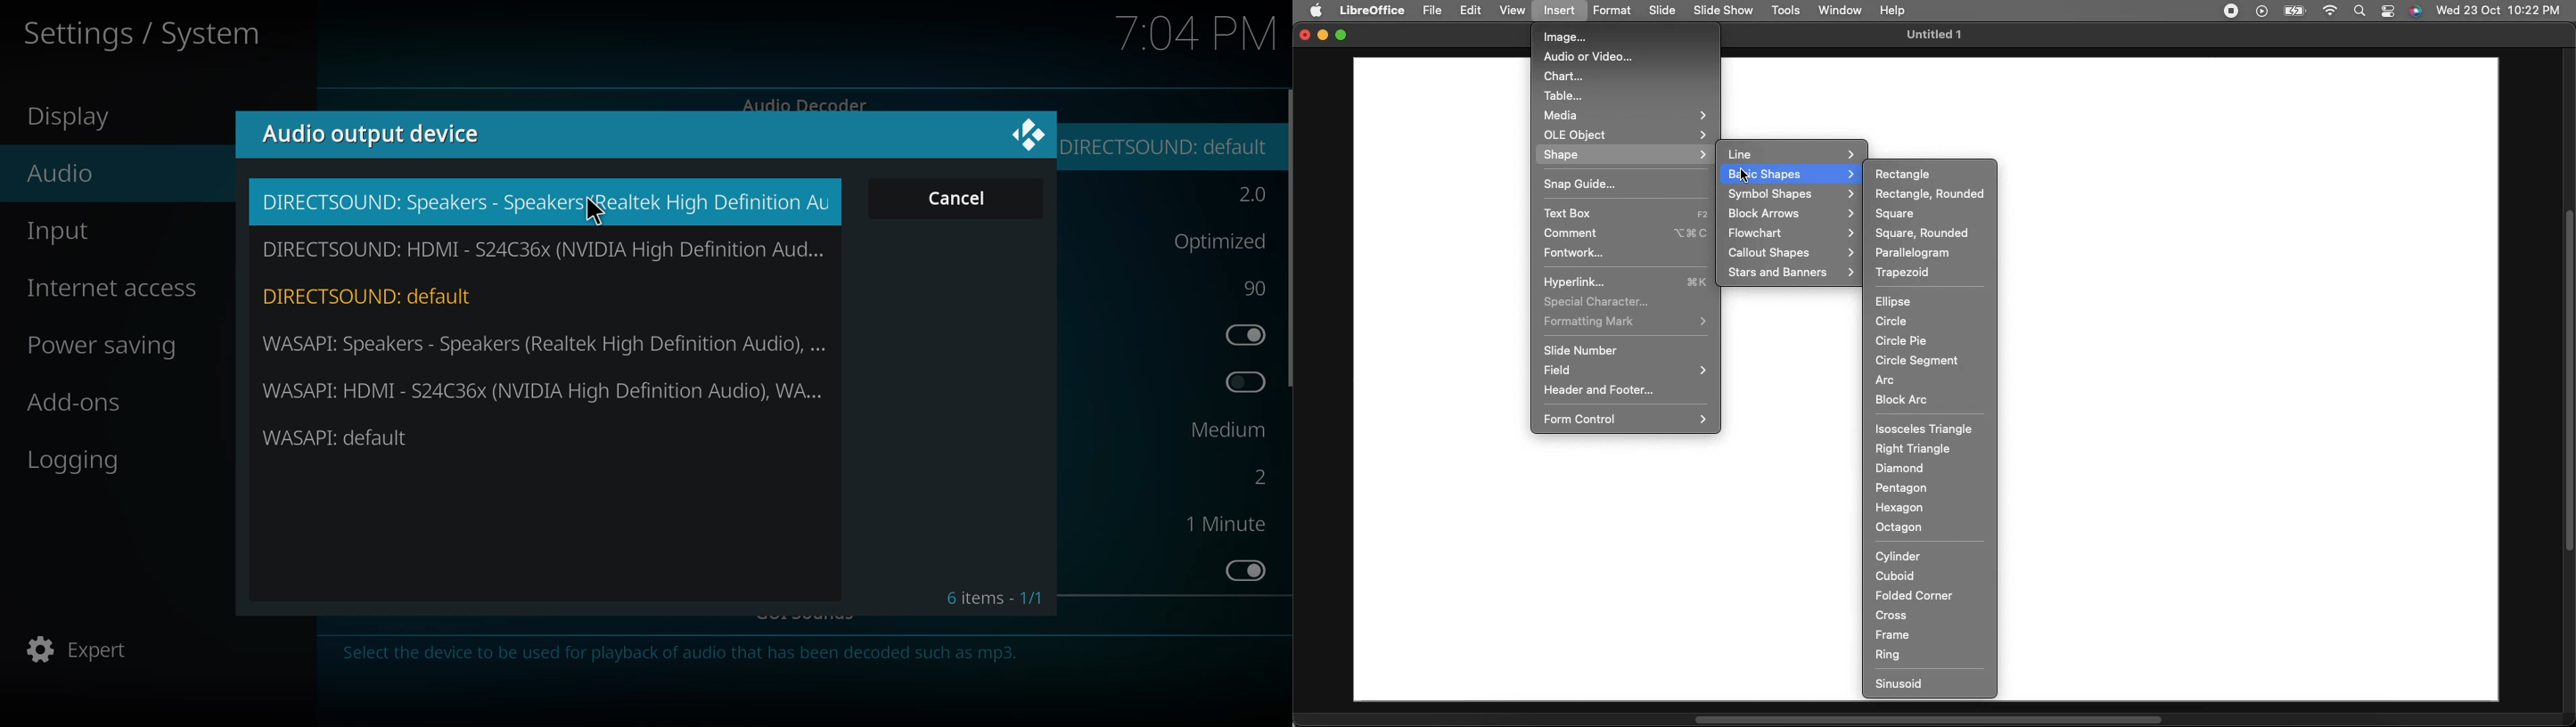  Describe the element at coordinates (2260, 12) in the screenshot. I see `Video player` at that location.